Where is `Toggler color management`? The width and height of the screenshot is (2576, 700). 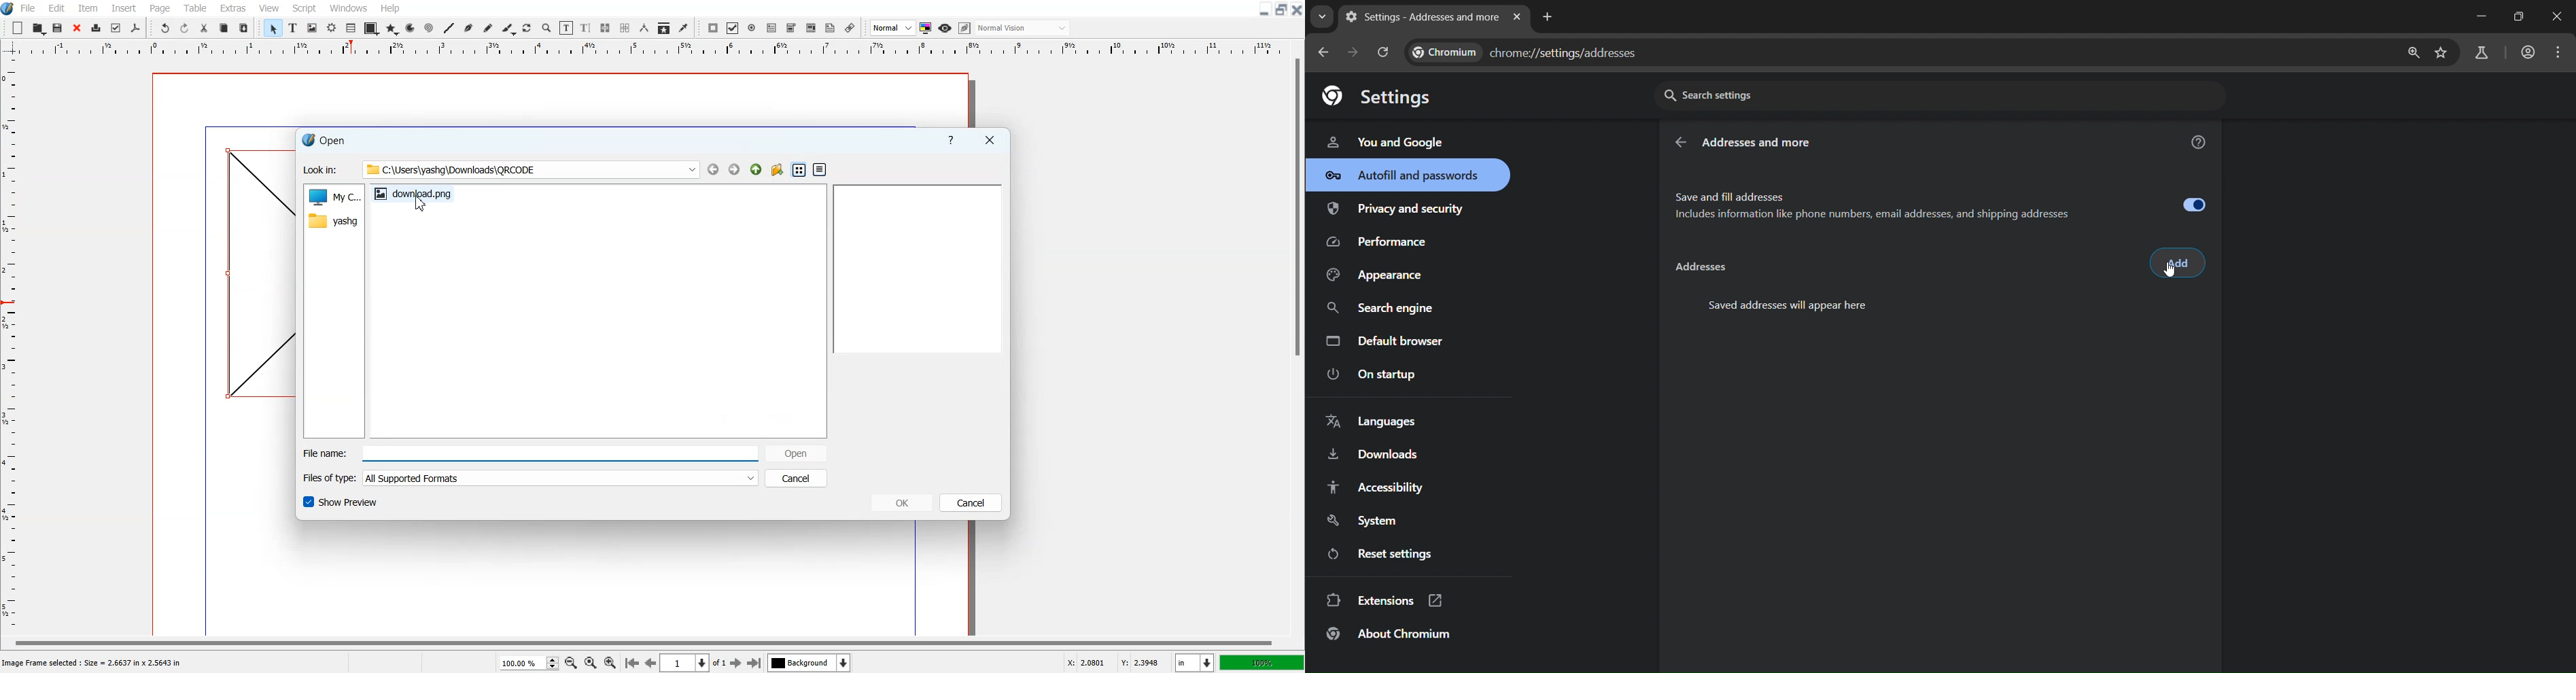 Toggler color management is located at coordinates (926, 28).